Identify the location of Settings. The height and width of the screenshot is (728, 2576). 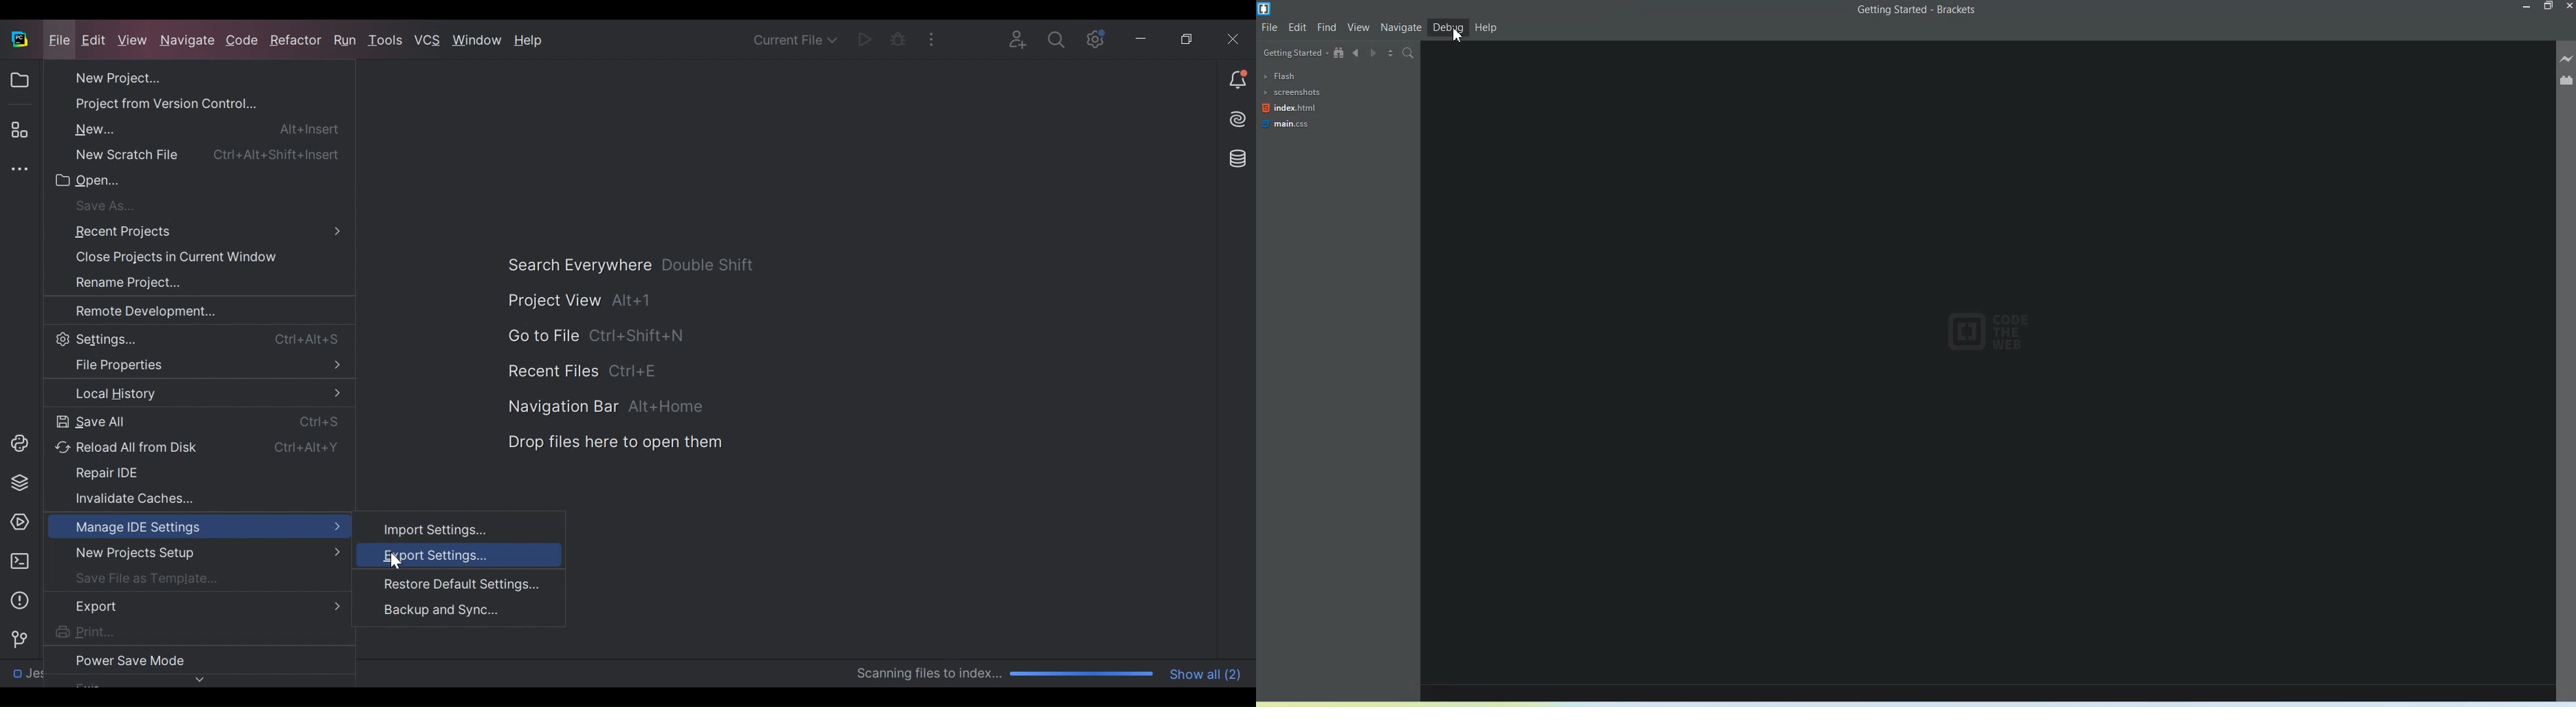
(1056, 39).